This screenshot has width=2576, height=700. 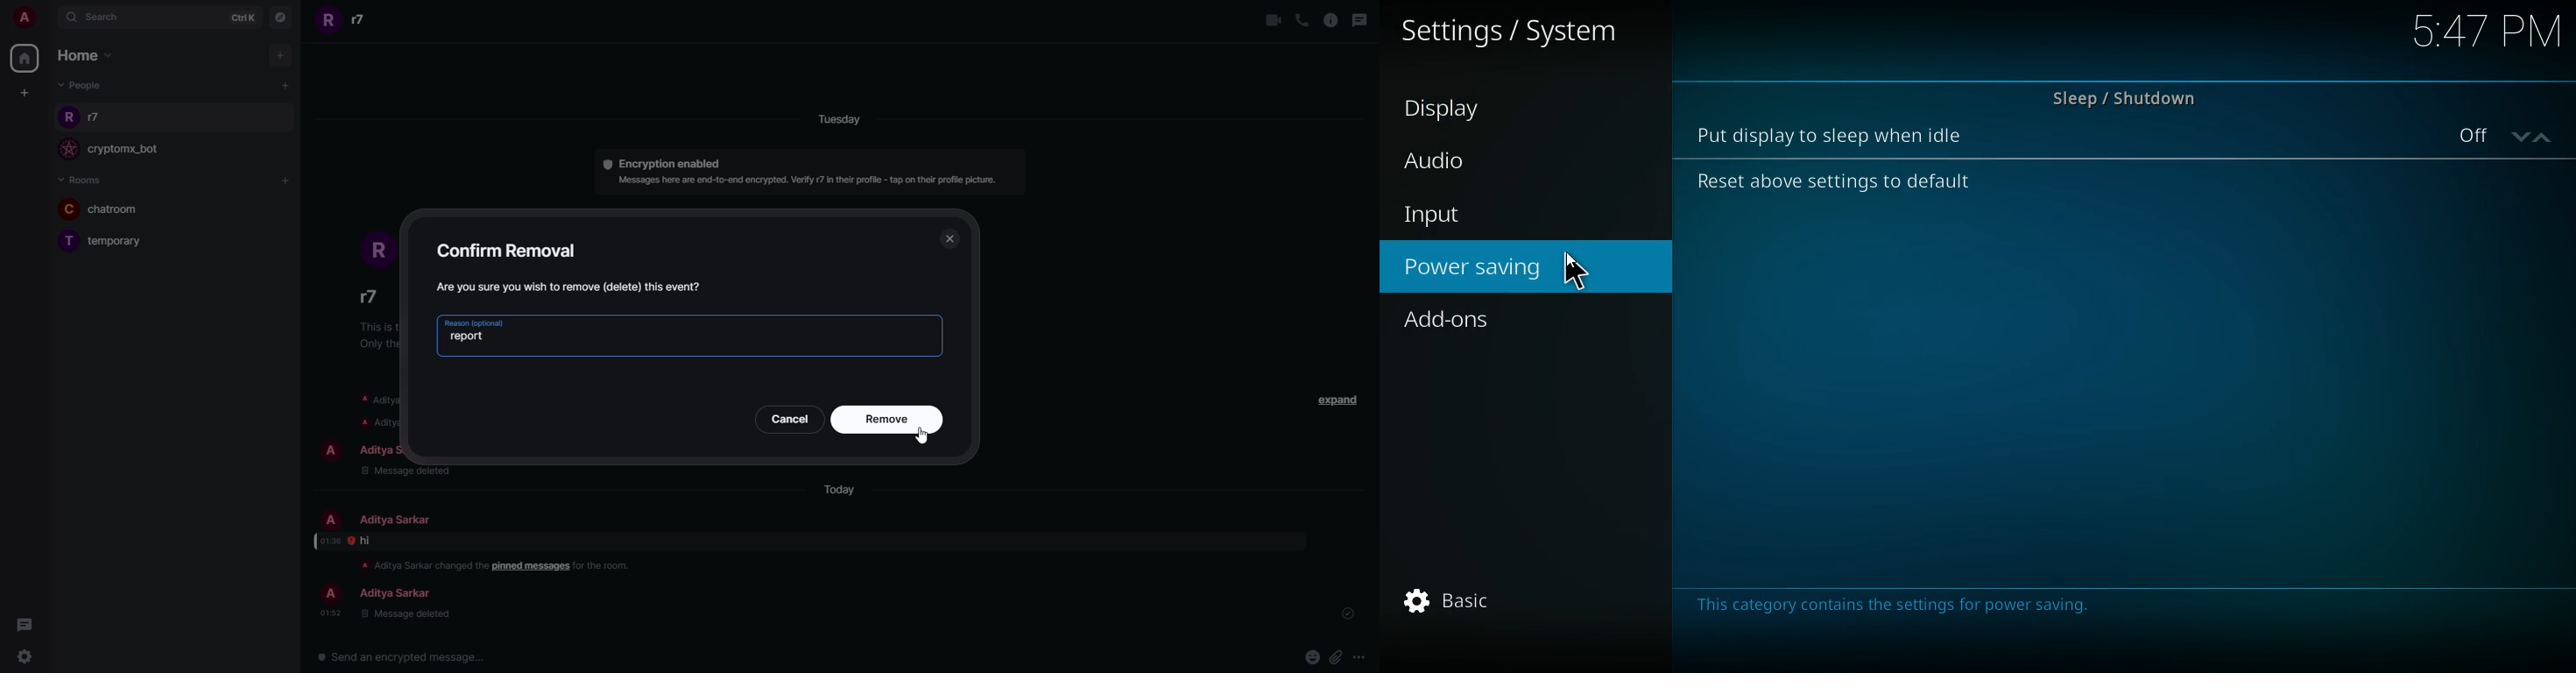 What do you see at coordinates (2122, 93) in the screenshot?
I see `sleep / shutdown` at bounding box center [2122, 93].